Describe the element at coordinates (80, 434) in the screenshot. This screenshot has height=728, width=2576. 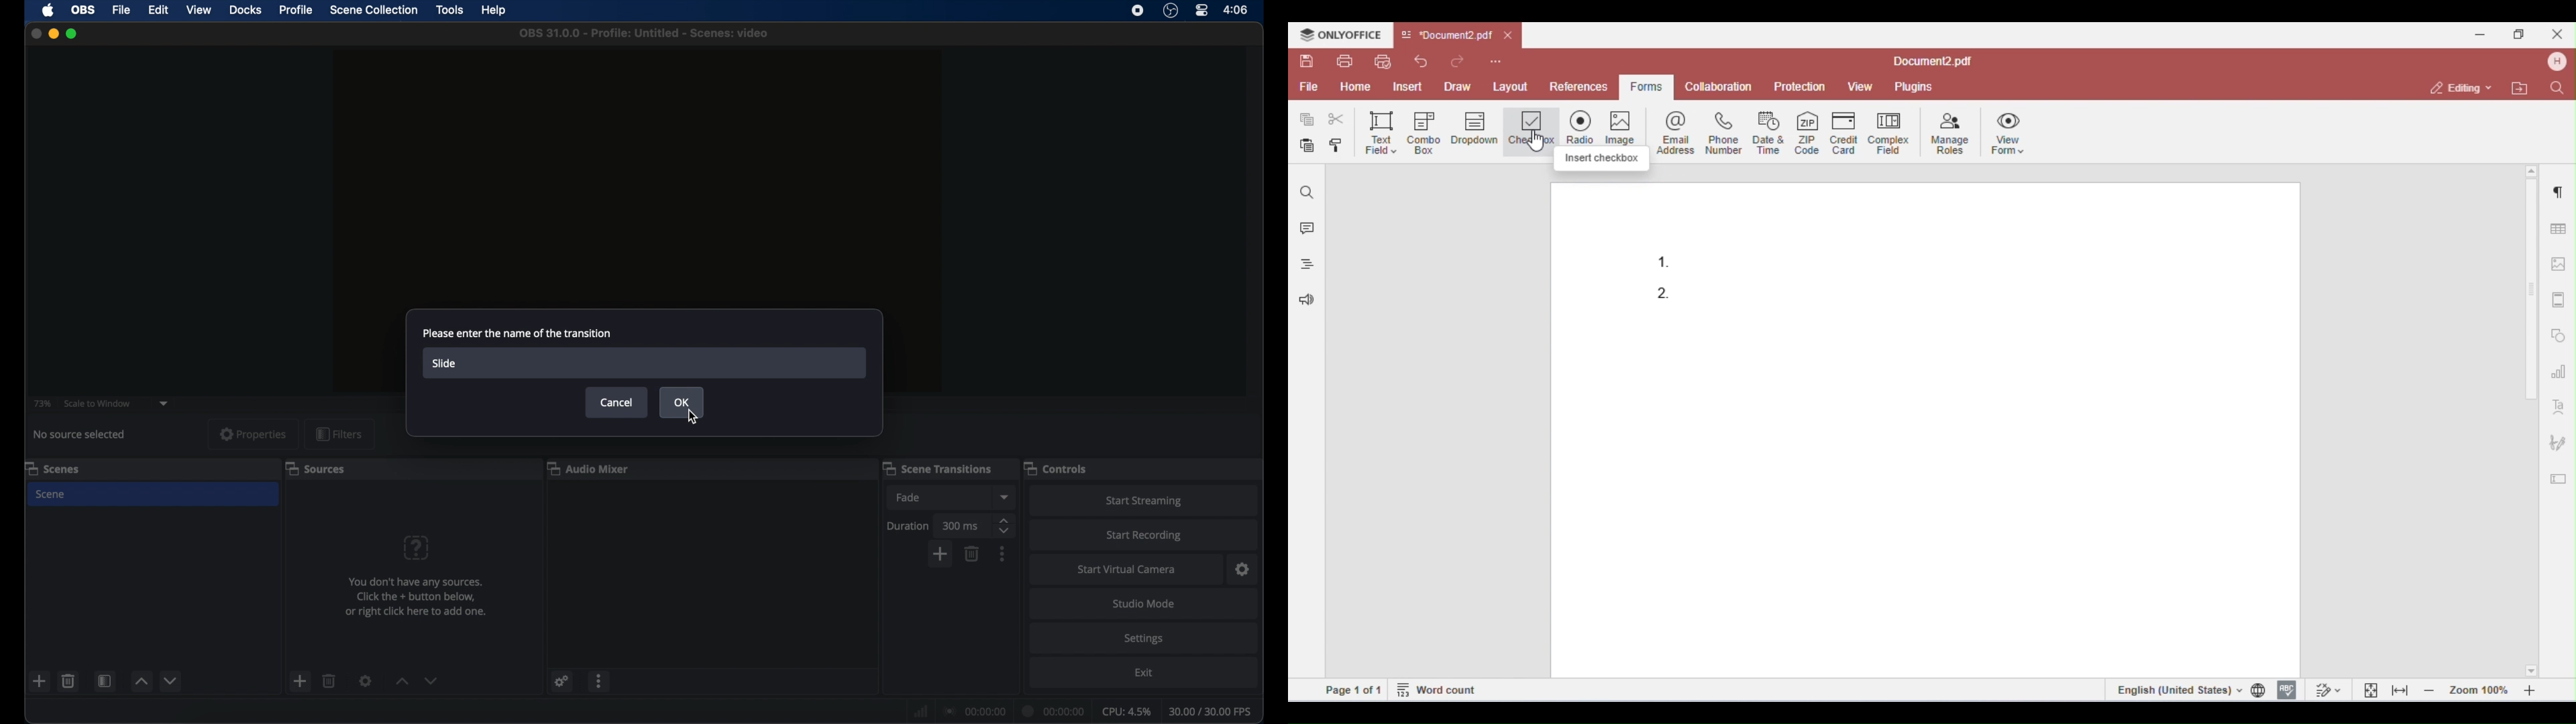
I see `no source selected` at that location.